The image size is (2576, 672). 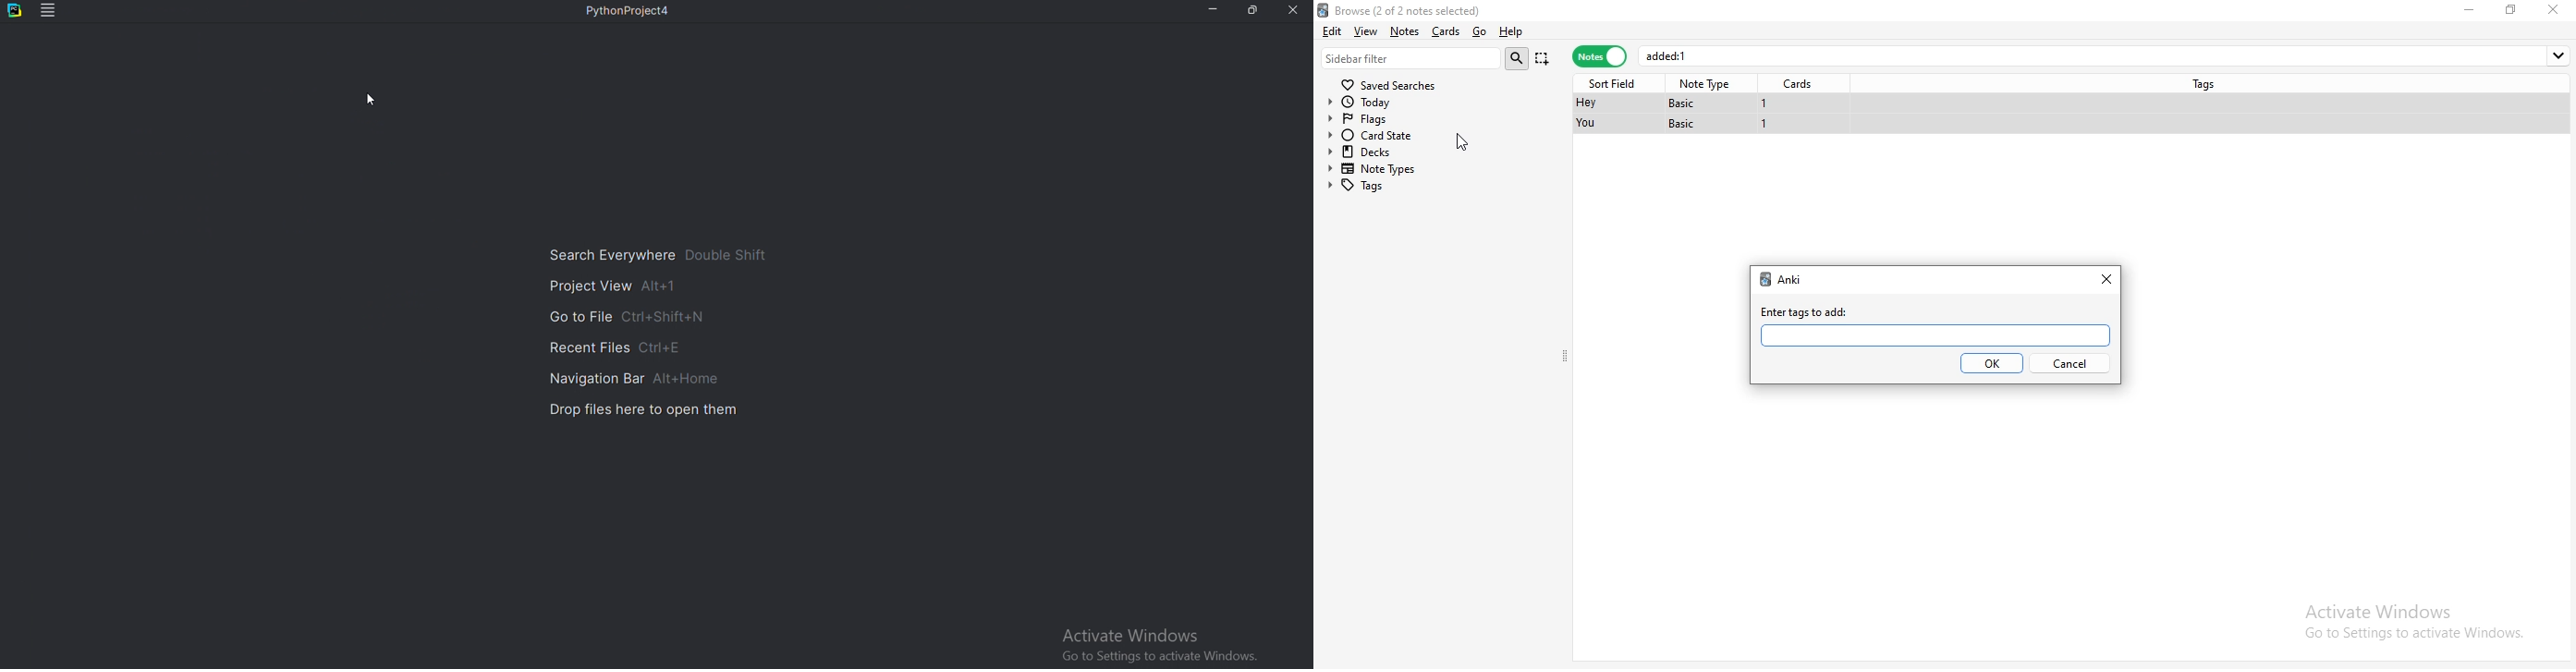 What do you see at coordinates (1214, 10) in the screenshot?
I see `minimize` at bounding box center [1214, 10].